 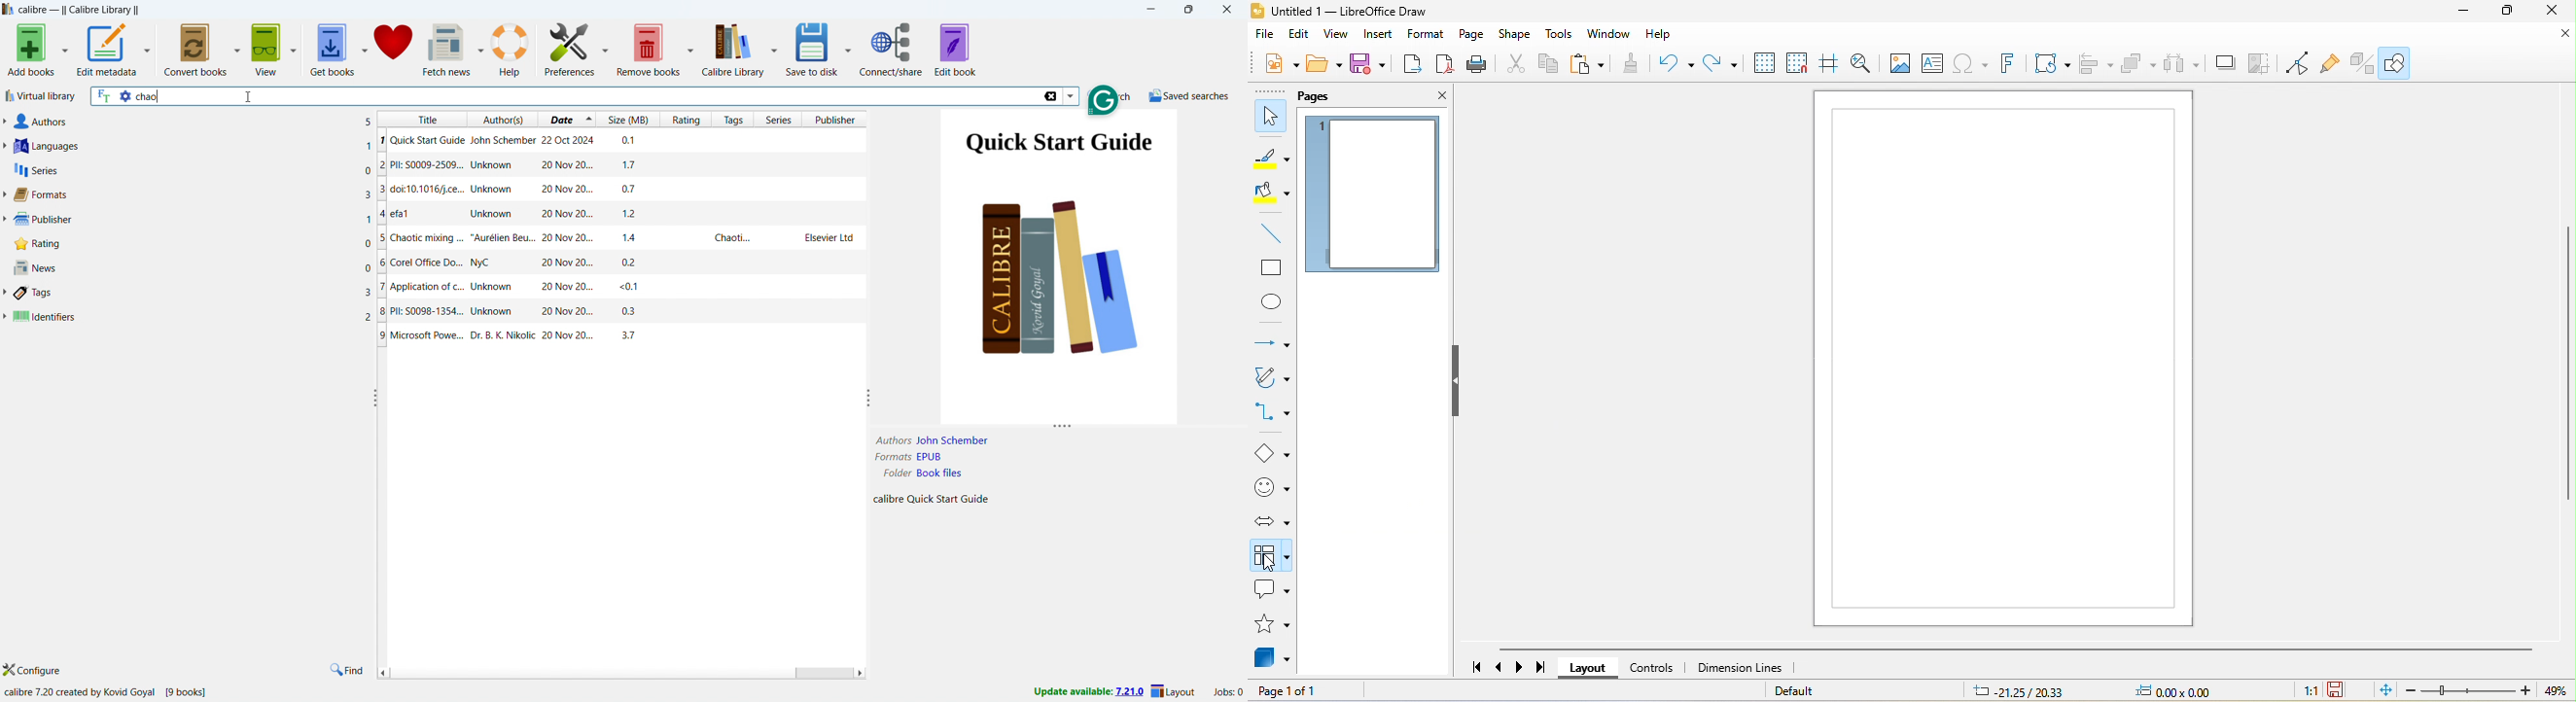 What do you see at coordinates (1654, 667) in the screenshot?
I see `controls` at bounding box center [1654, 667].